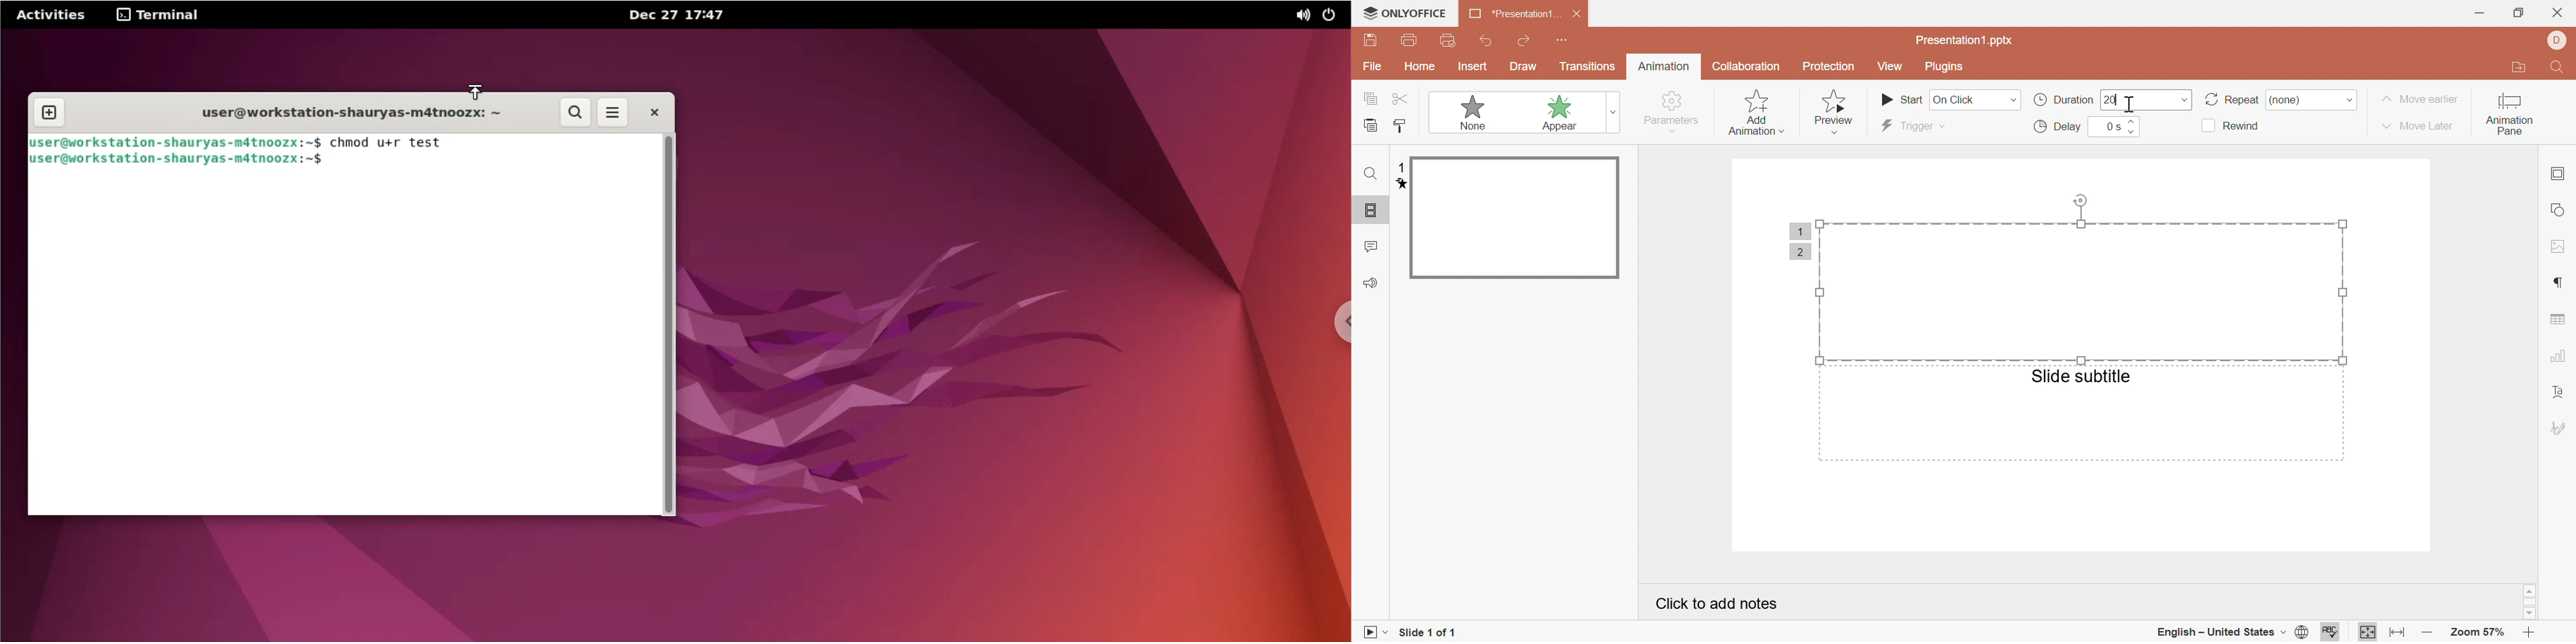 The width and height of the screenshot is (2576, 644). I want to click on scroll bar, so click(2530, 603).